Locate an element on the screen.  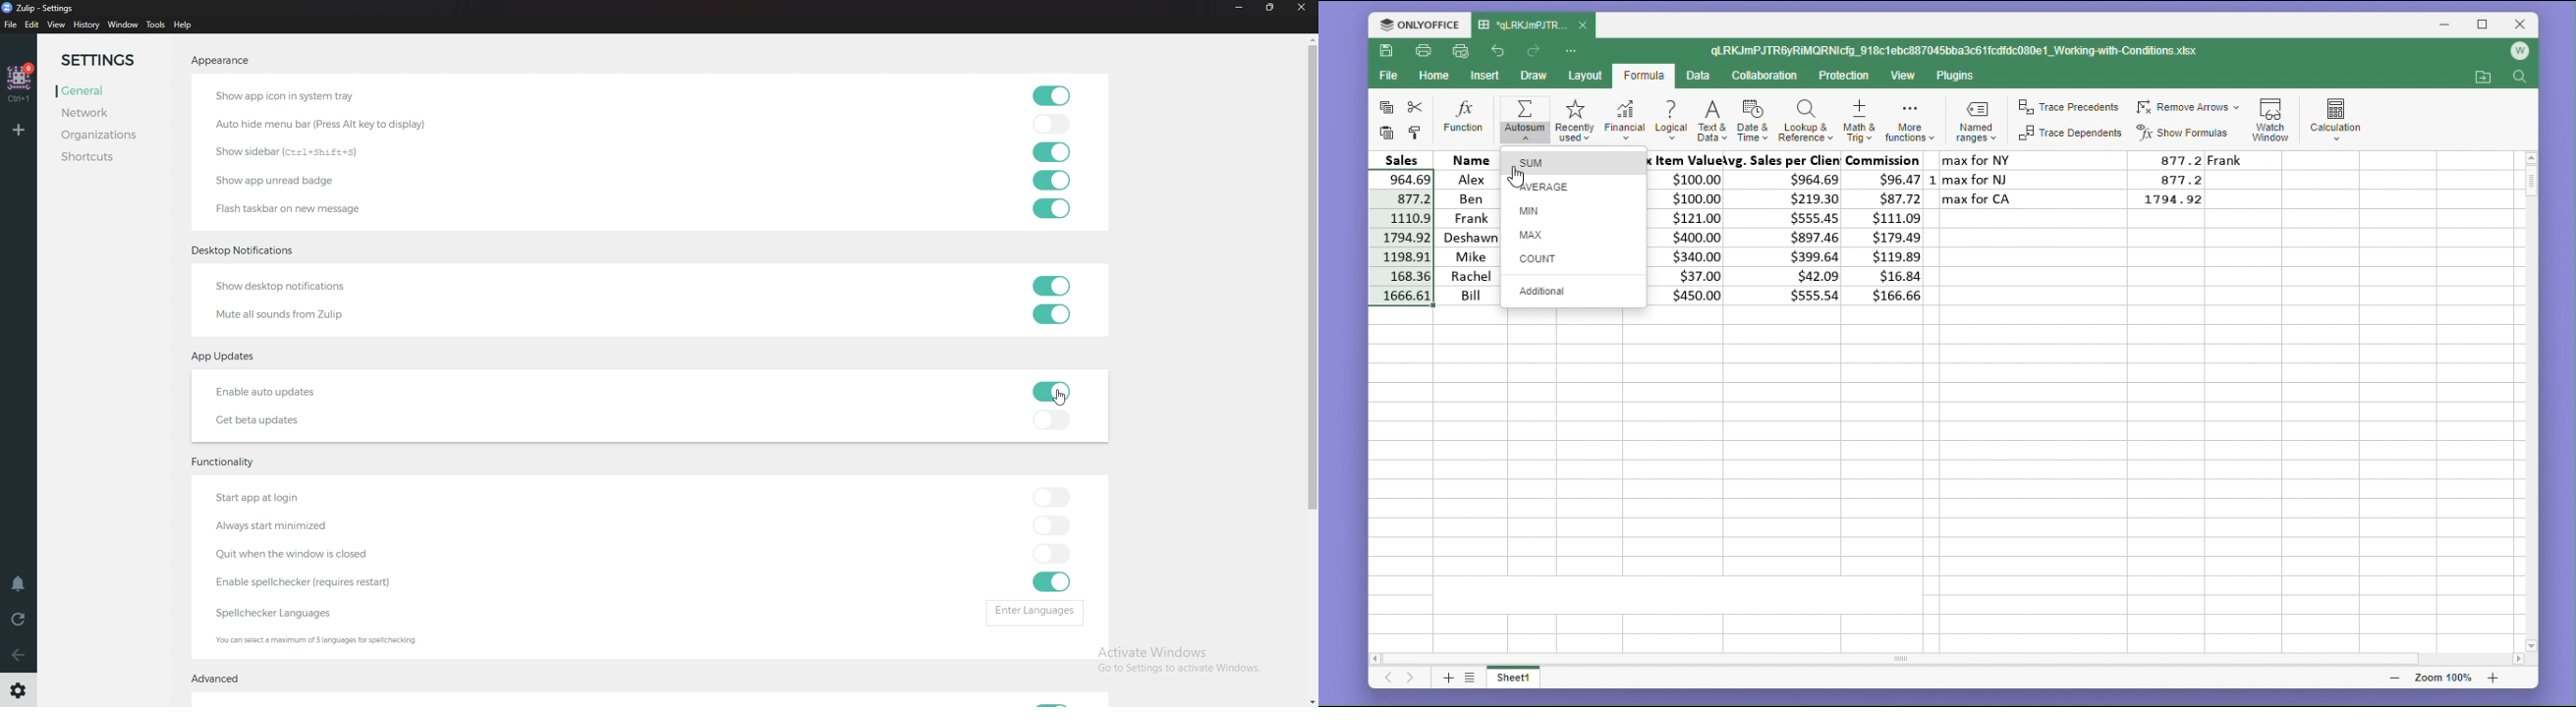
max for CA 1794.92 is located at coordinates (2079, 199).